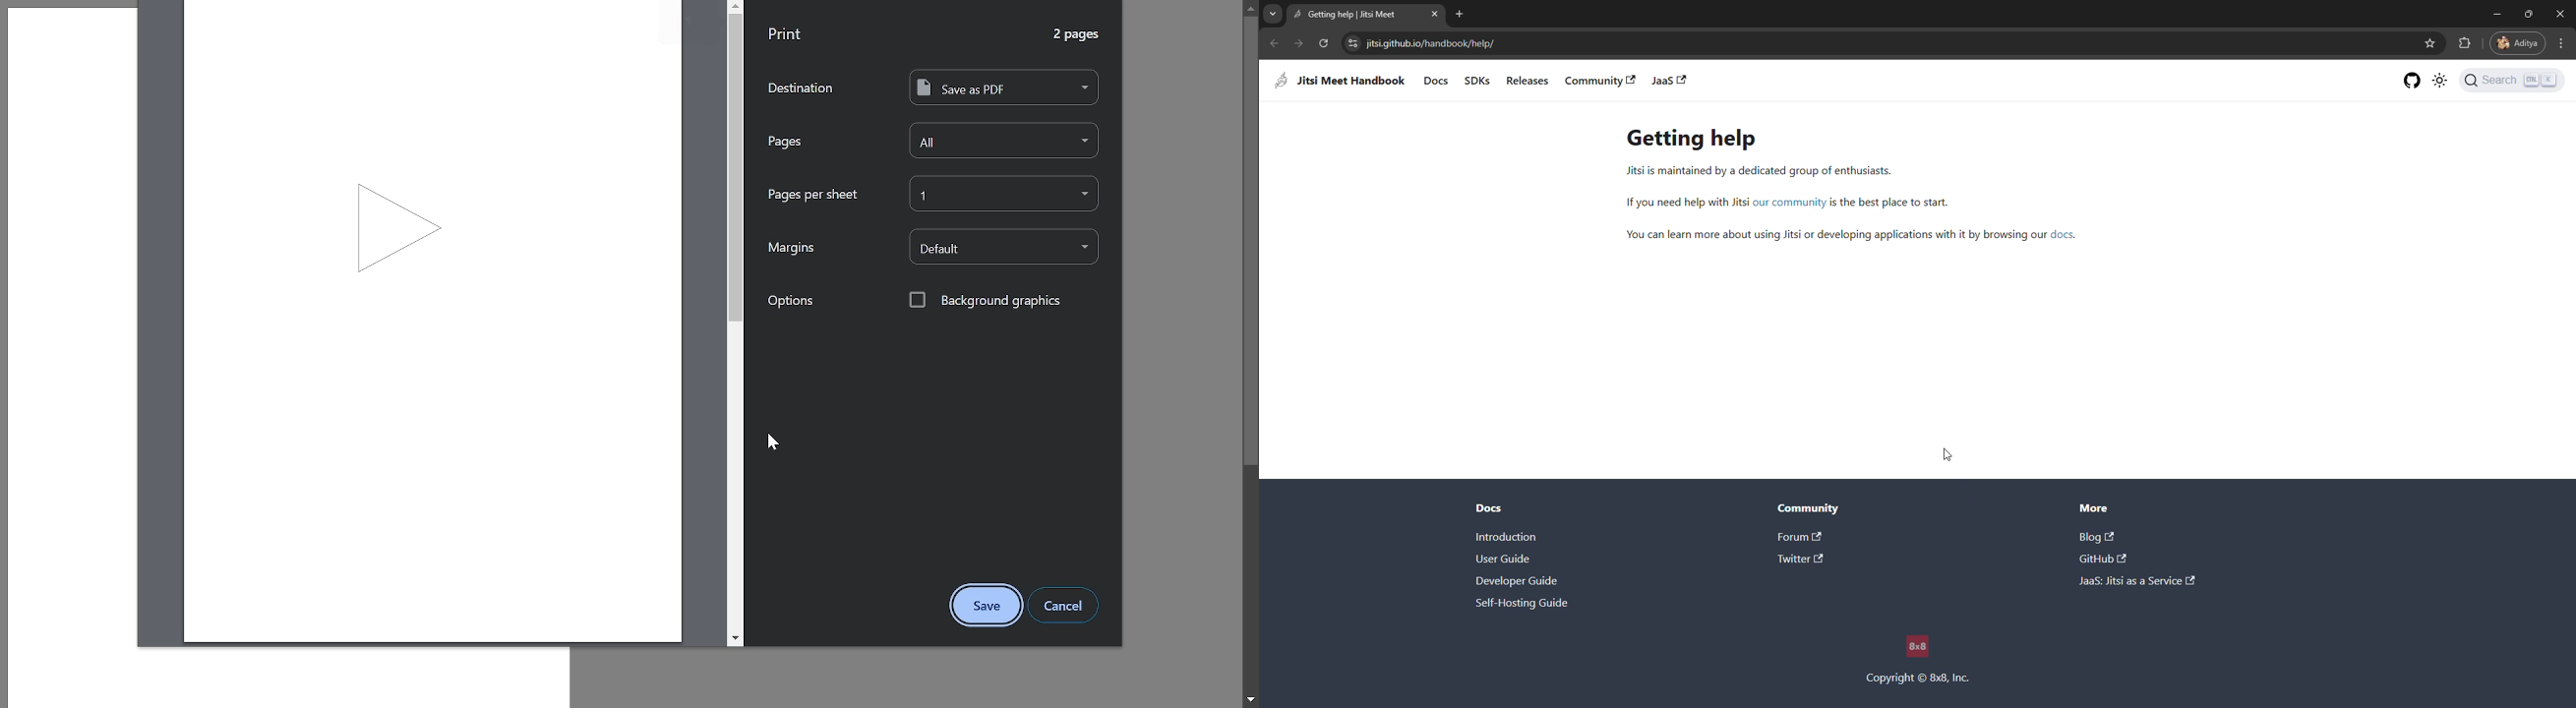 The image size is (2576, 728). What do you see at coordinates (2413, 80) in the screenshot?
I see `git` at bounding box center [2413, 80].